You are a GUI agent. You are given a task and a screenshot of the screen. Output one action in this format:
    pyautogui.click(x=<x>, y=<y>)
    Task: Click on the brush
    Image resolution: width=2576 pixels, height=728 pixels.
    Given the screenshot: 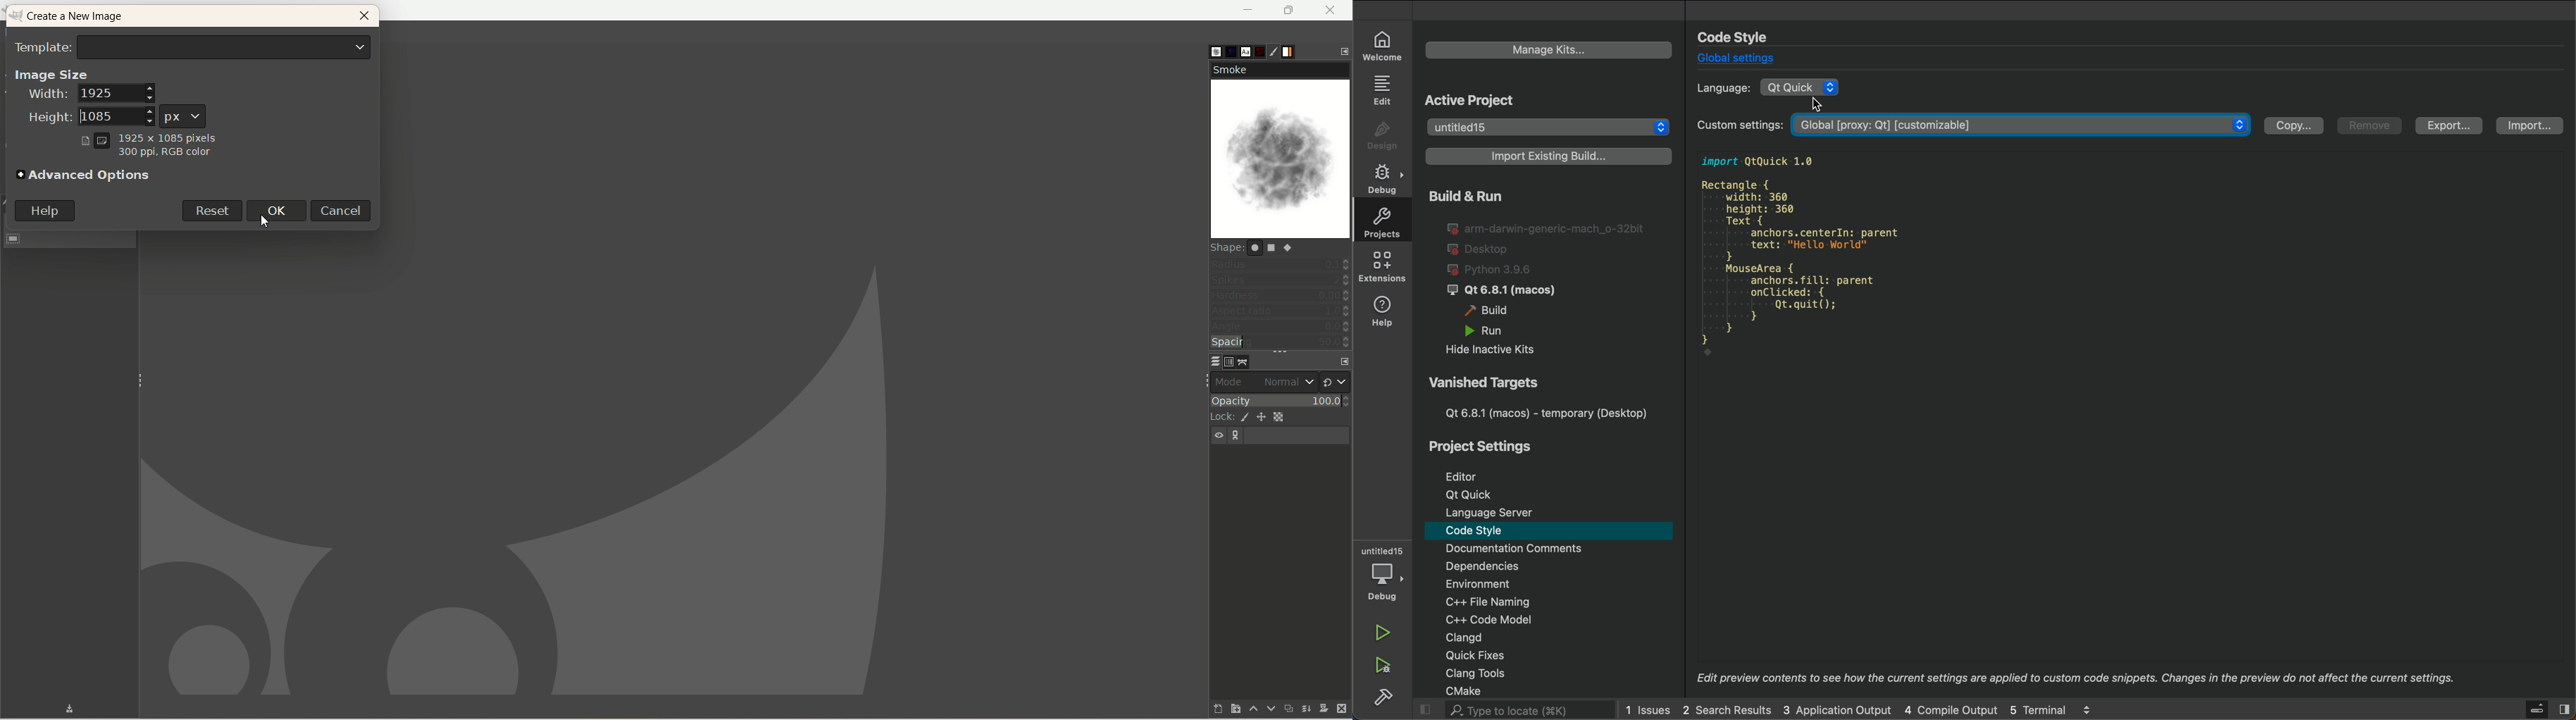 What is the action you would take?
    pyautogui.click(x=1206, y=49)
    